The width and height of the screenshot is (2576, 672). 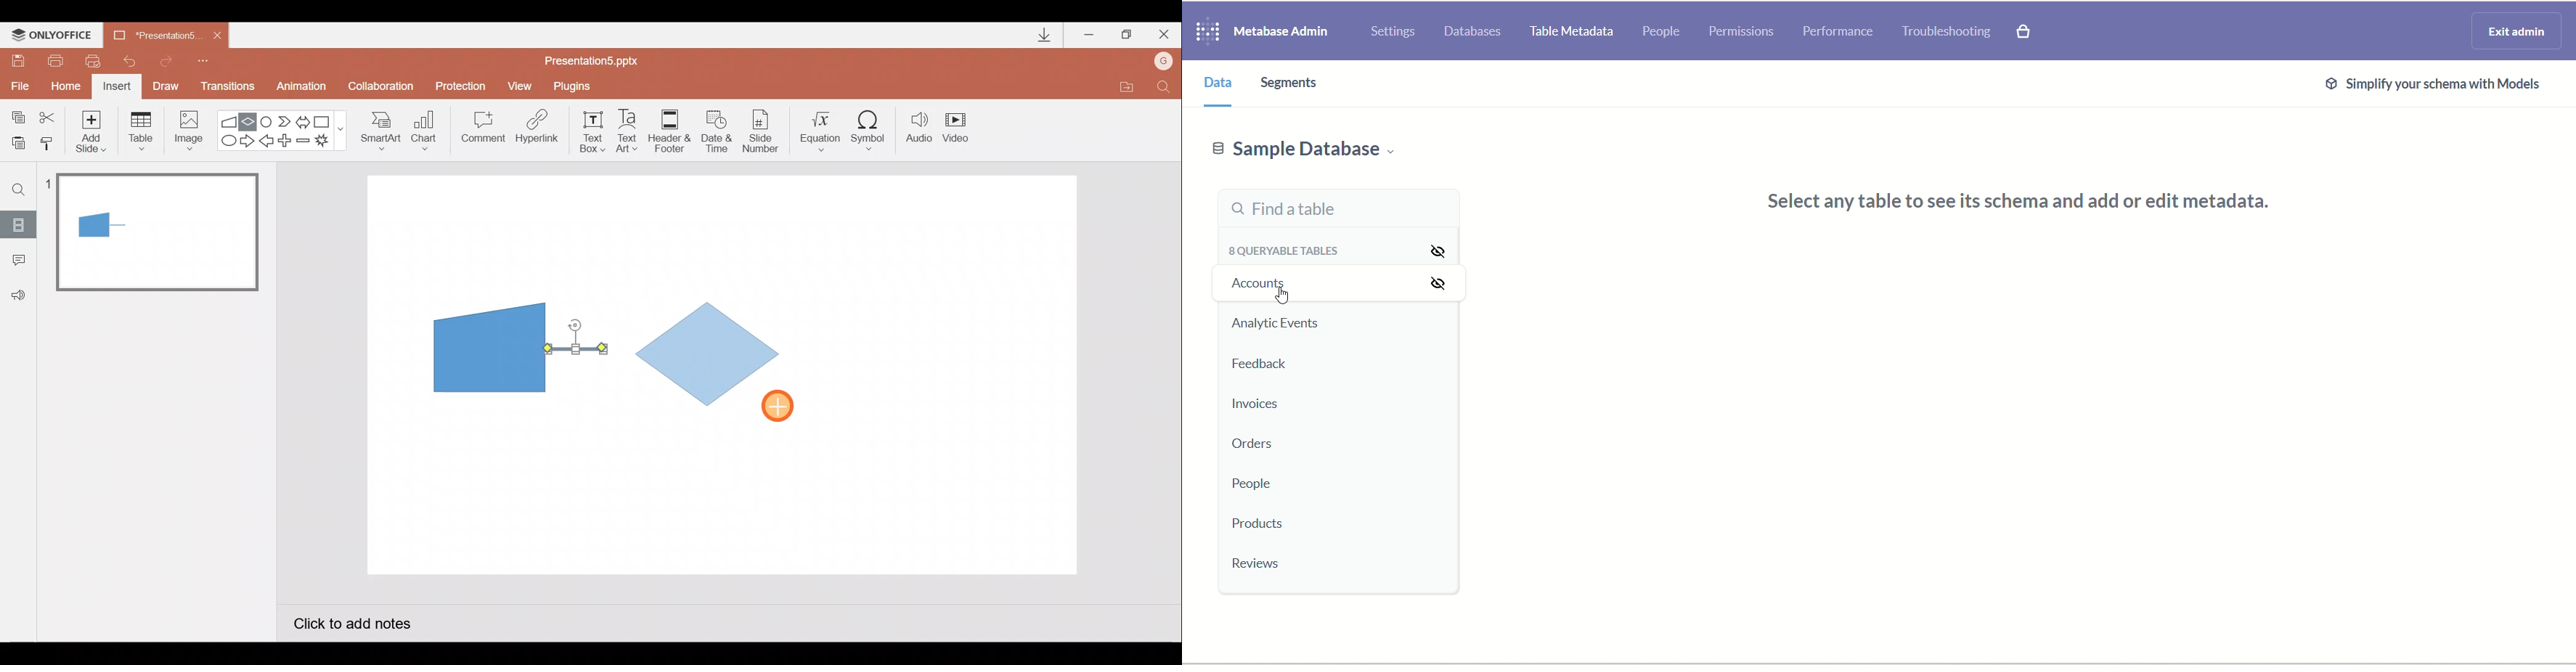 I want to click on Flow chart-decision, so click(x=250, y=121).